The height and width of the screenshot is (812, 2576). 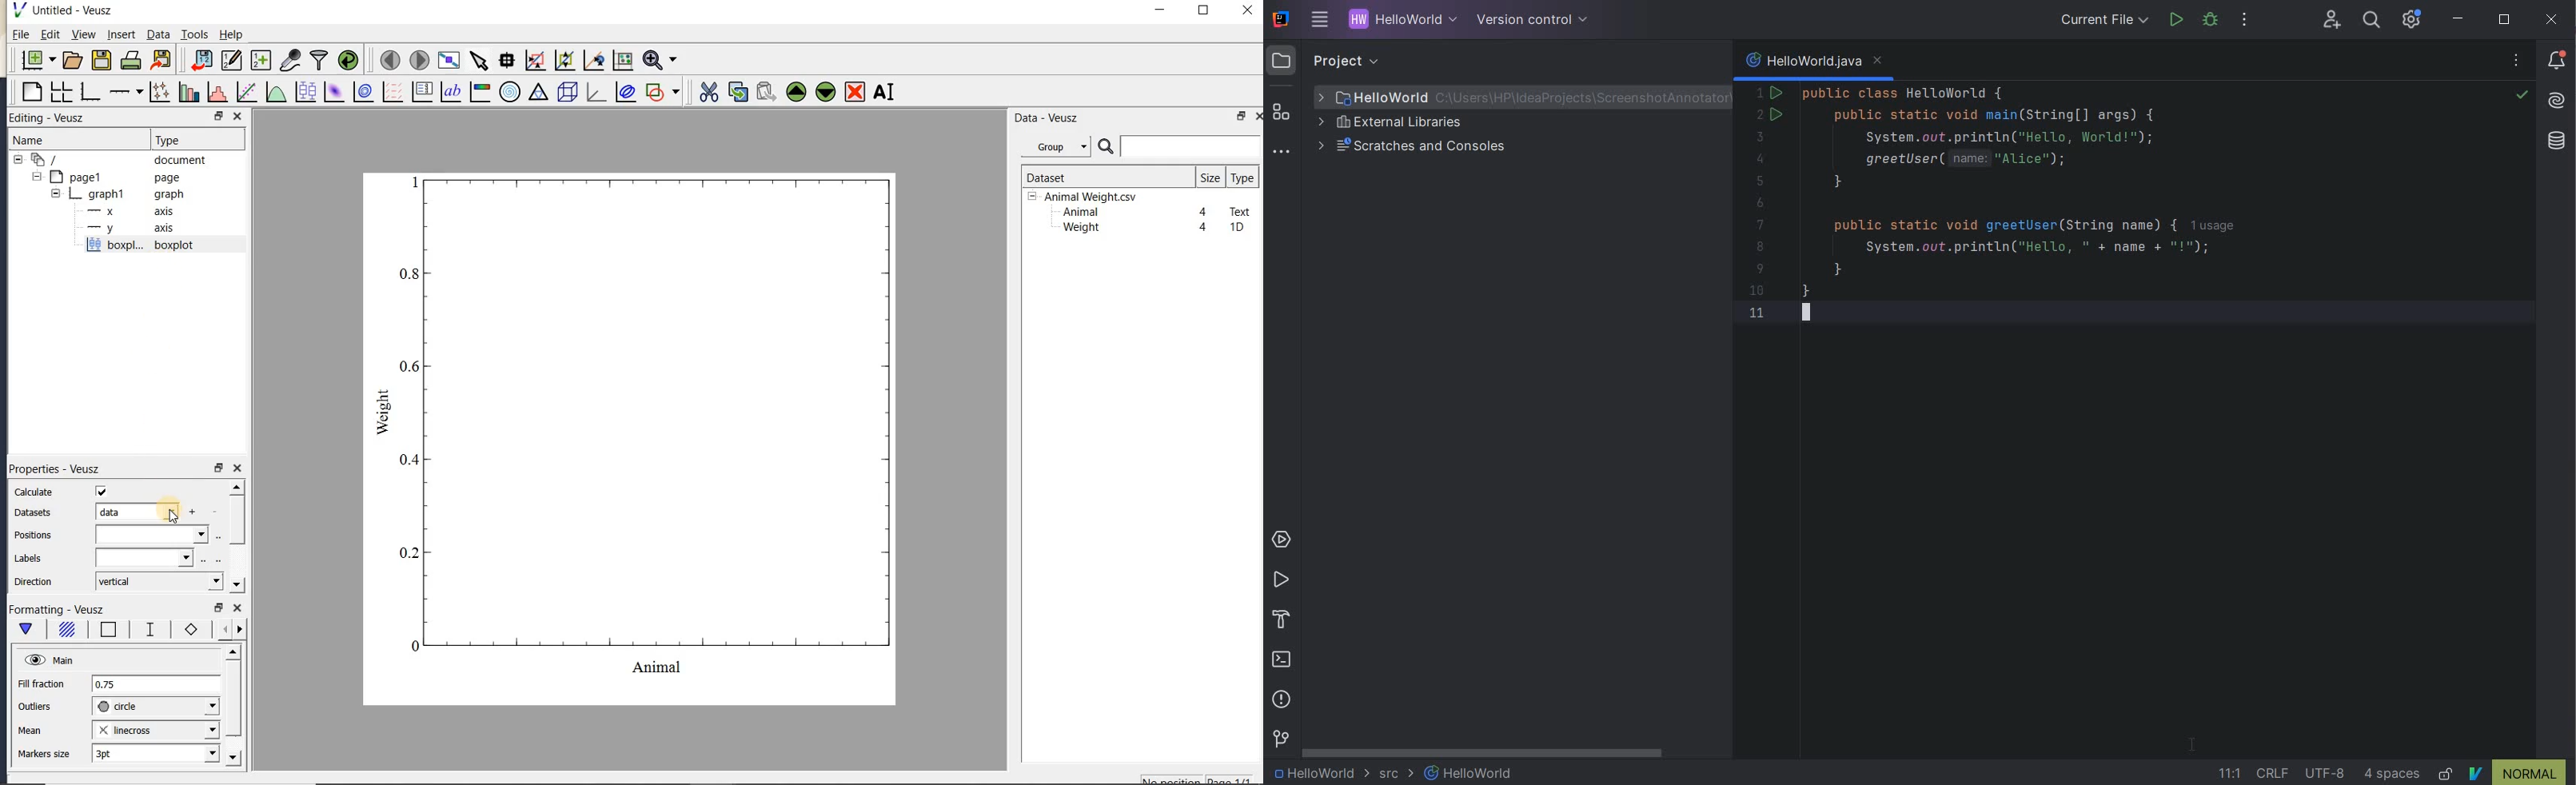 I want to click on new document, so click(x=35, y=60).